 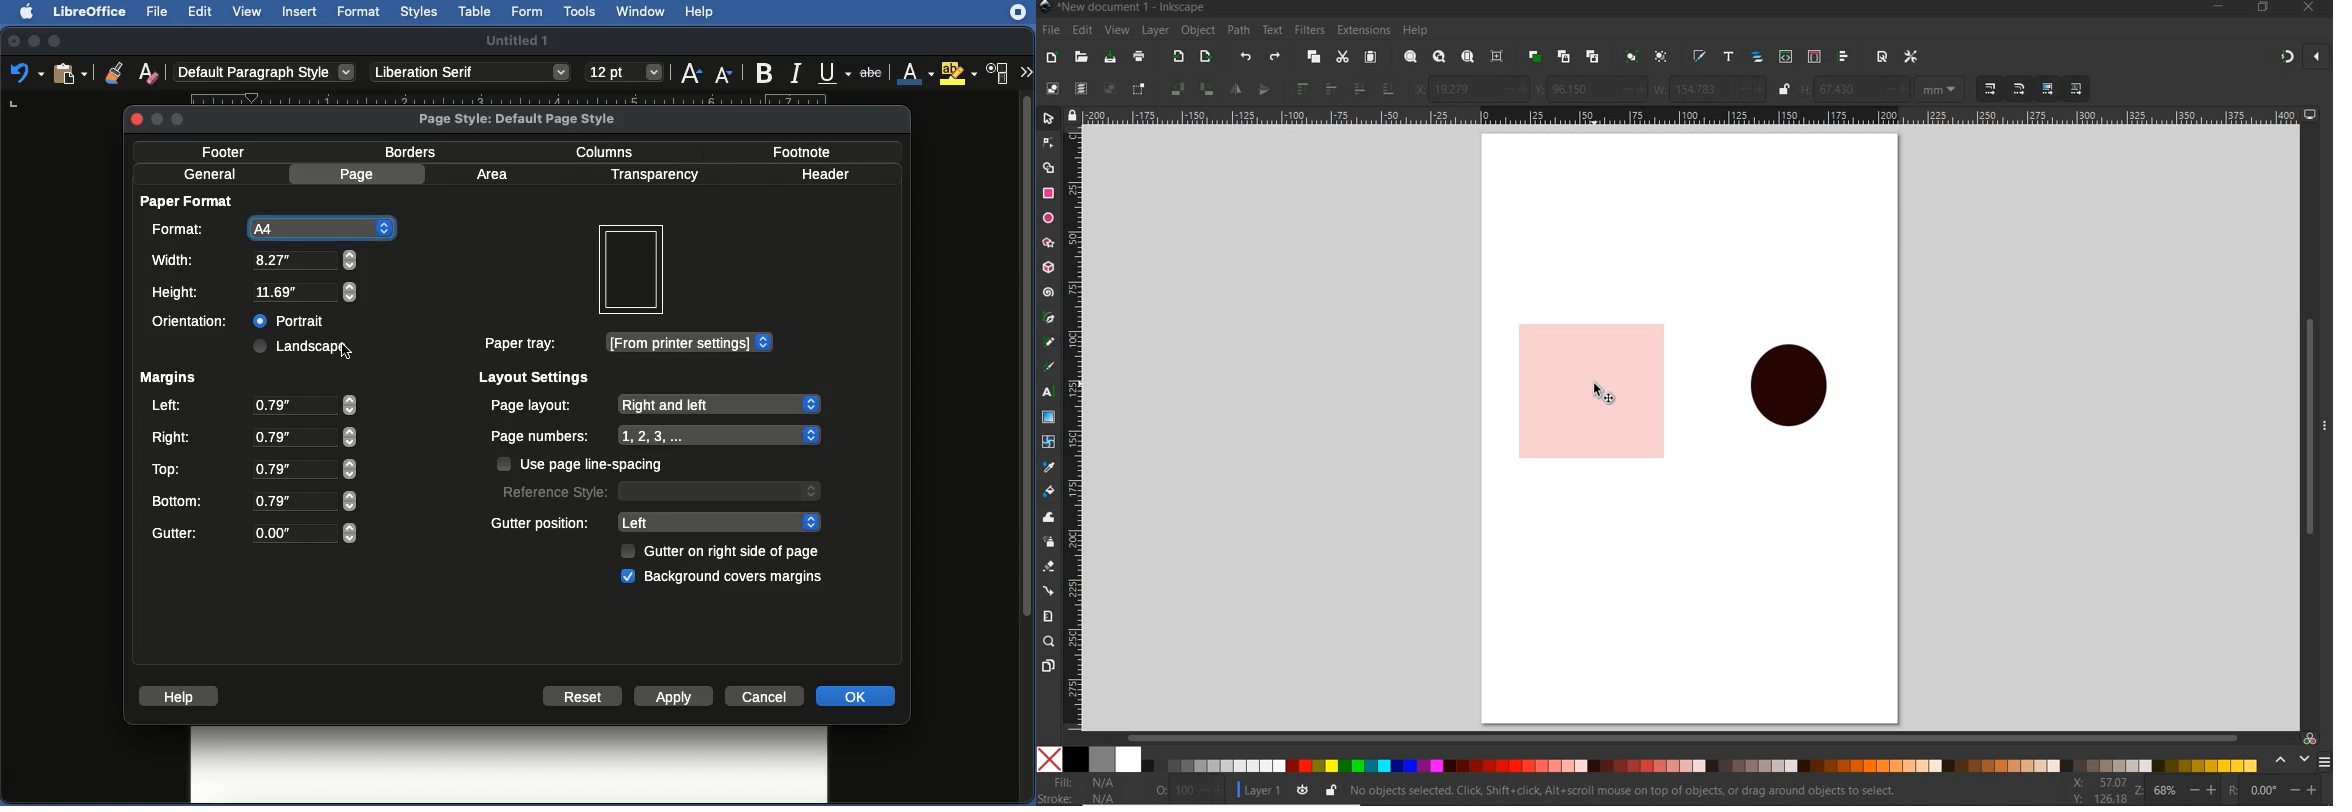 I want to click on select all in all layers, so click(x=1078, y=87).